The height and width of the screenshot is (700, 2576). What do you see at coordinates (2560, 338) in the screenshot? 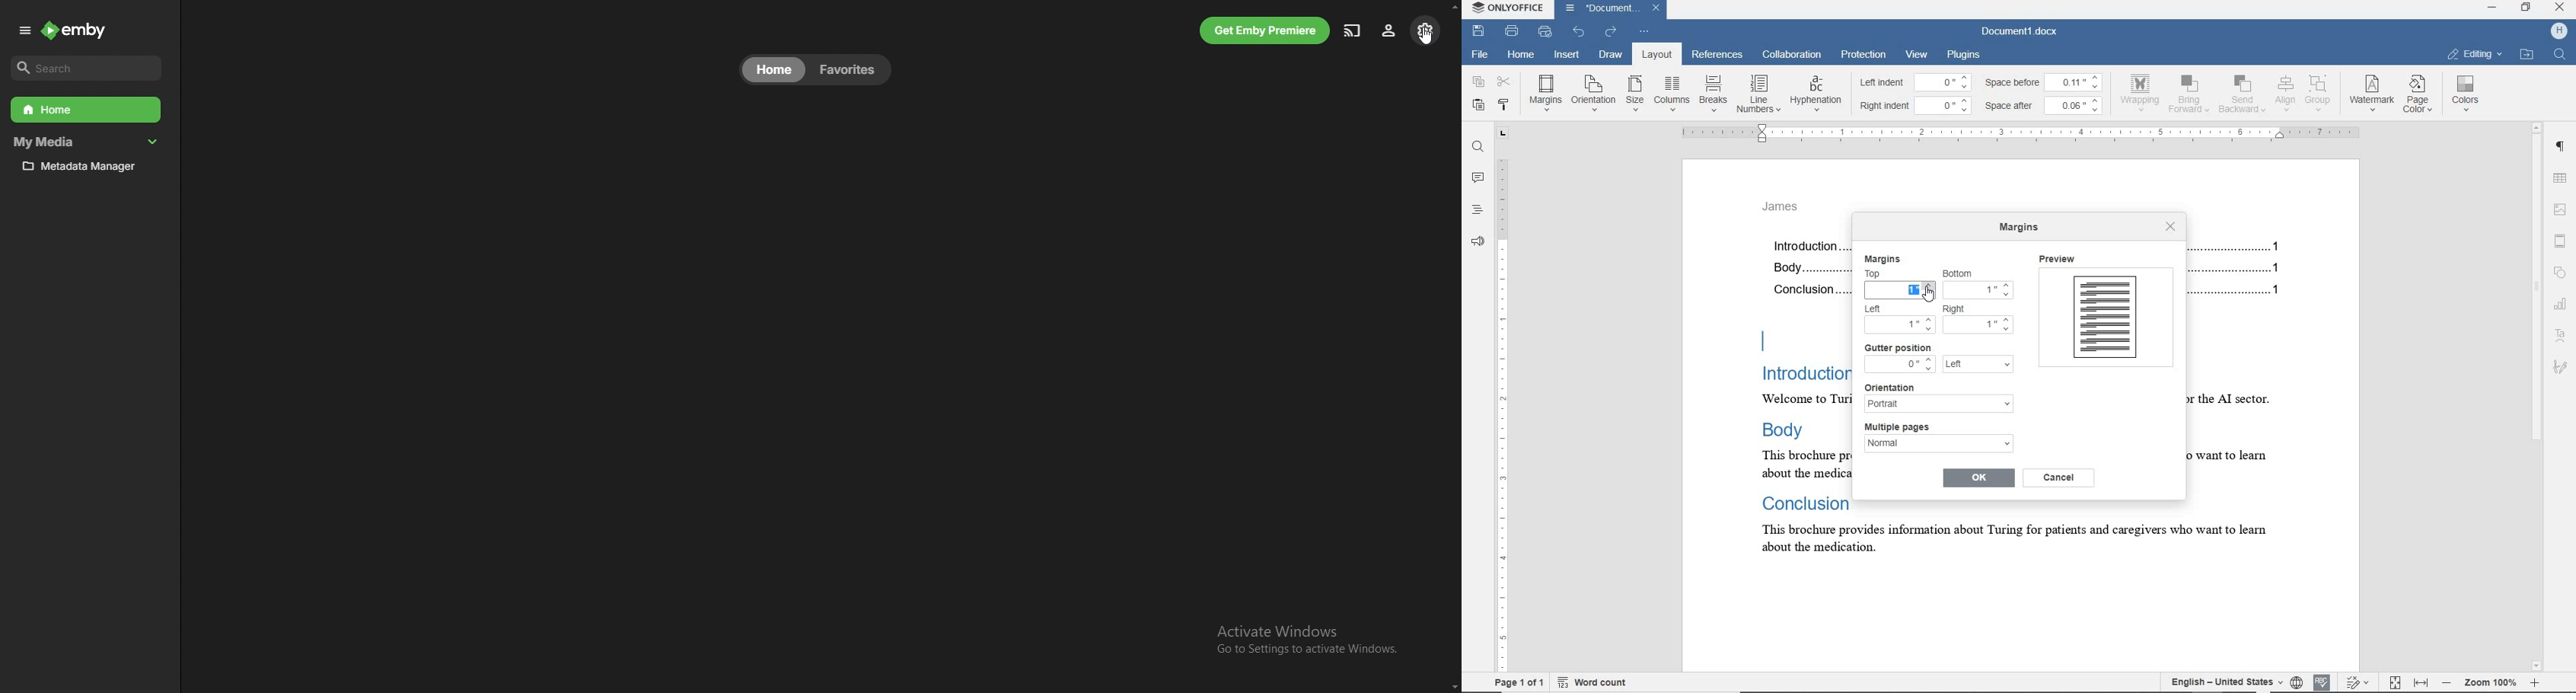
I see `text art` at bounding box center [2560, 338].